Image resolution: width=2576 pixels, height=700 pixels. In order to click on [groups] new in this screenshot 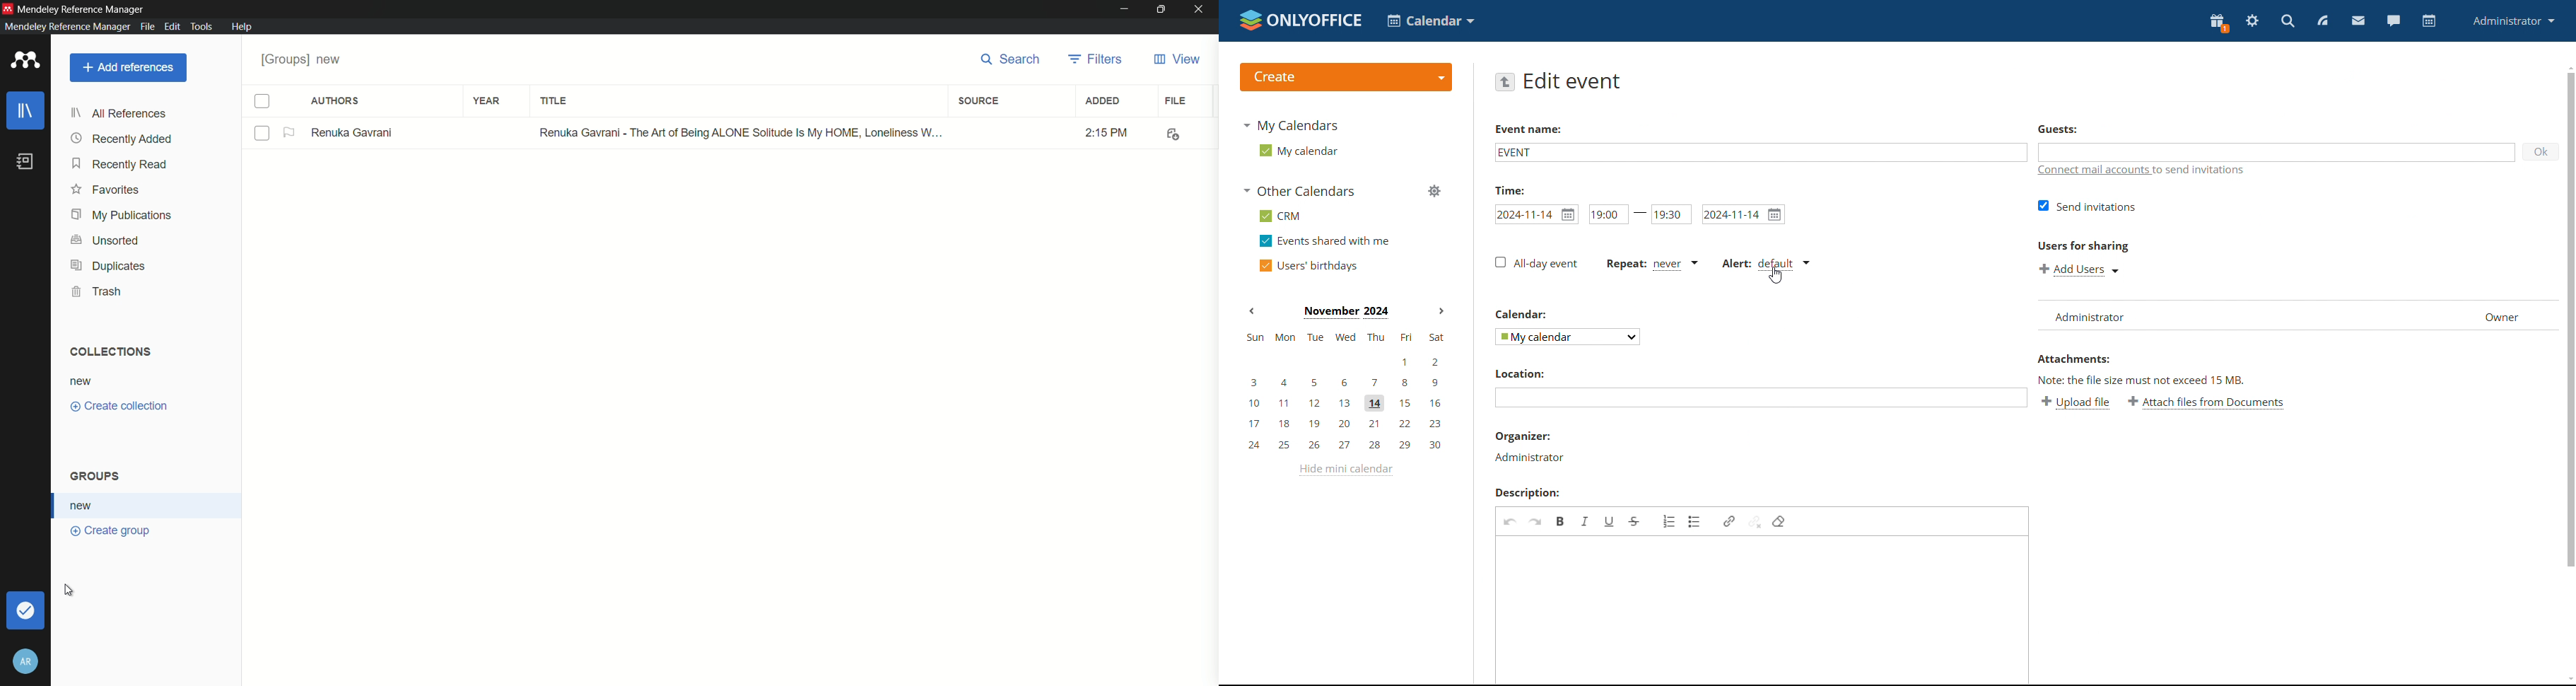, I will do `click(305, 59)`.